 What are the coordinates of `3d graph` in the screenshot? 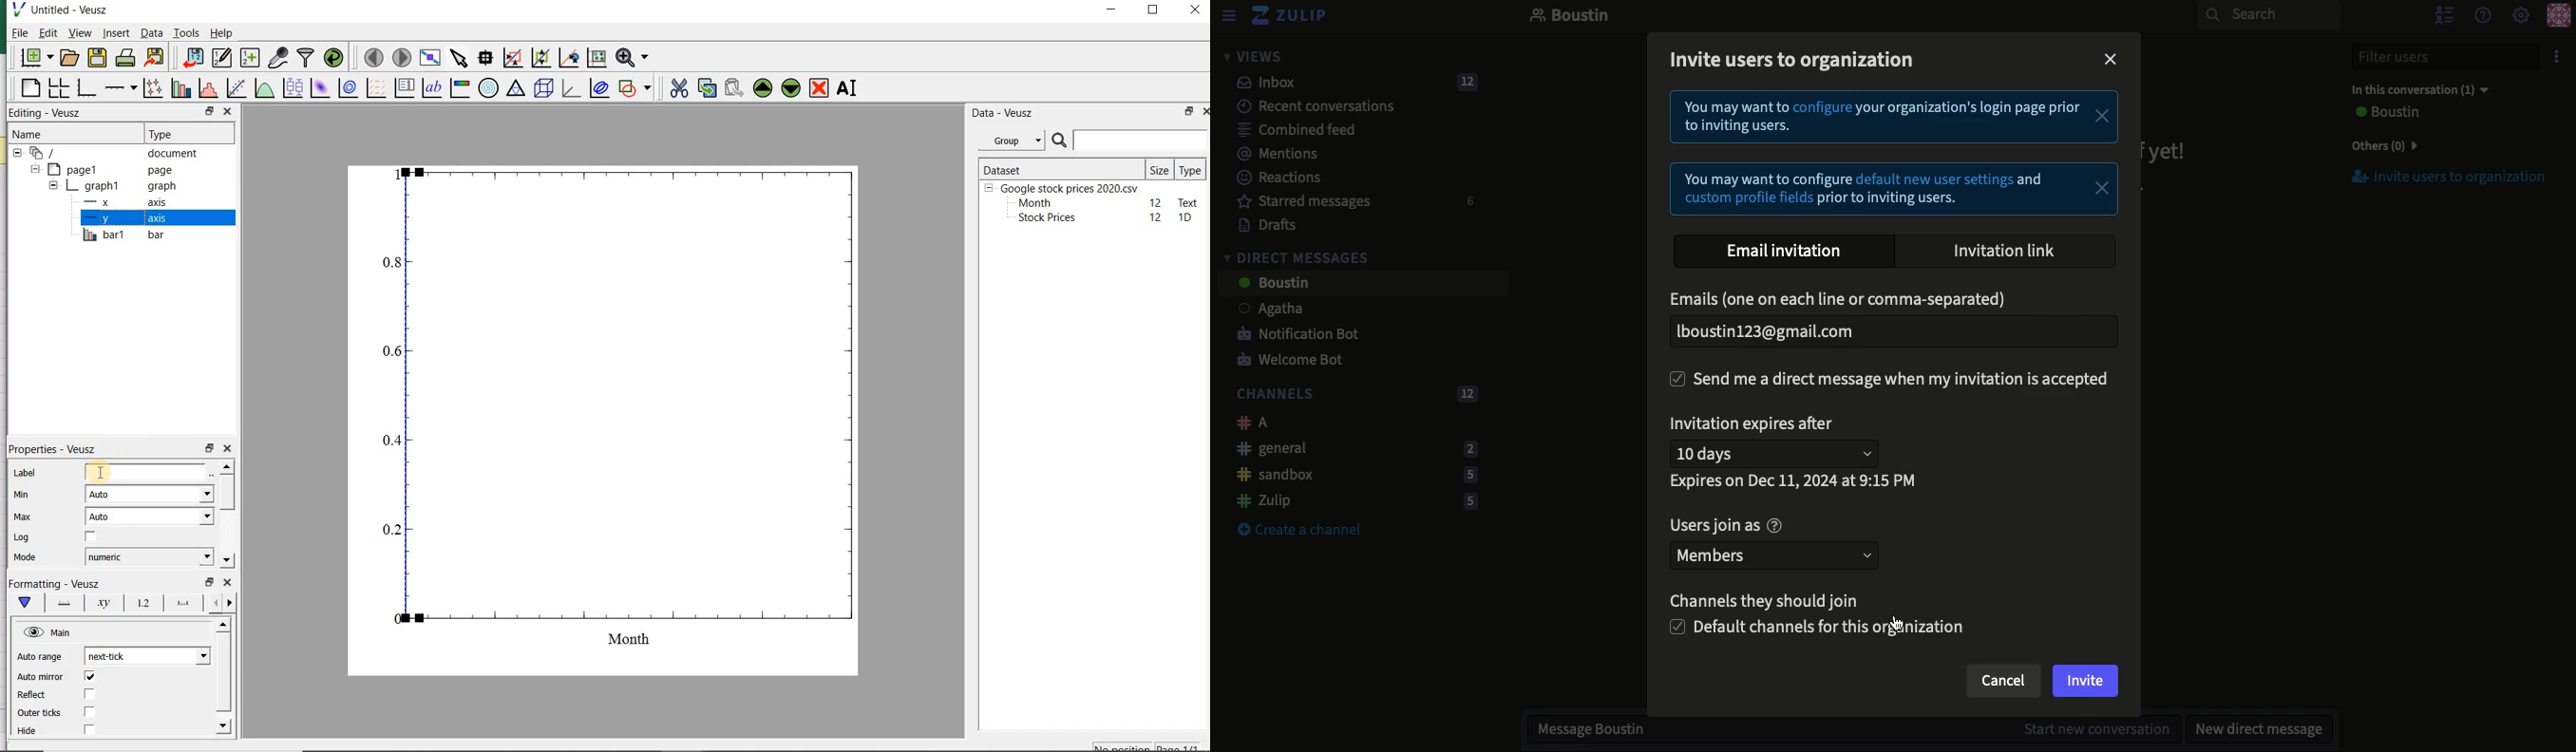 It's located at (571, 89).